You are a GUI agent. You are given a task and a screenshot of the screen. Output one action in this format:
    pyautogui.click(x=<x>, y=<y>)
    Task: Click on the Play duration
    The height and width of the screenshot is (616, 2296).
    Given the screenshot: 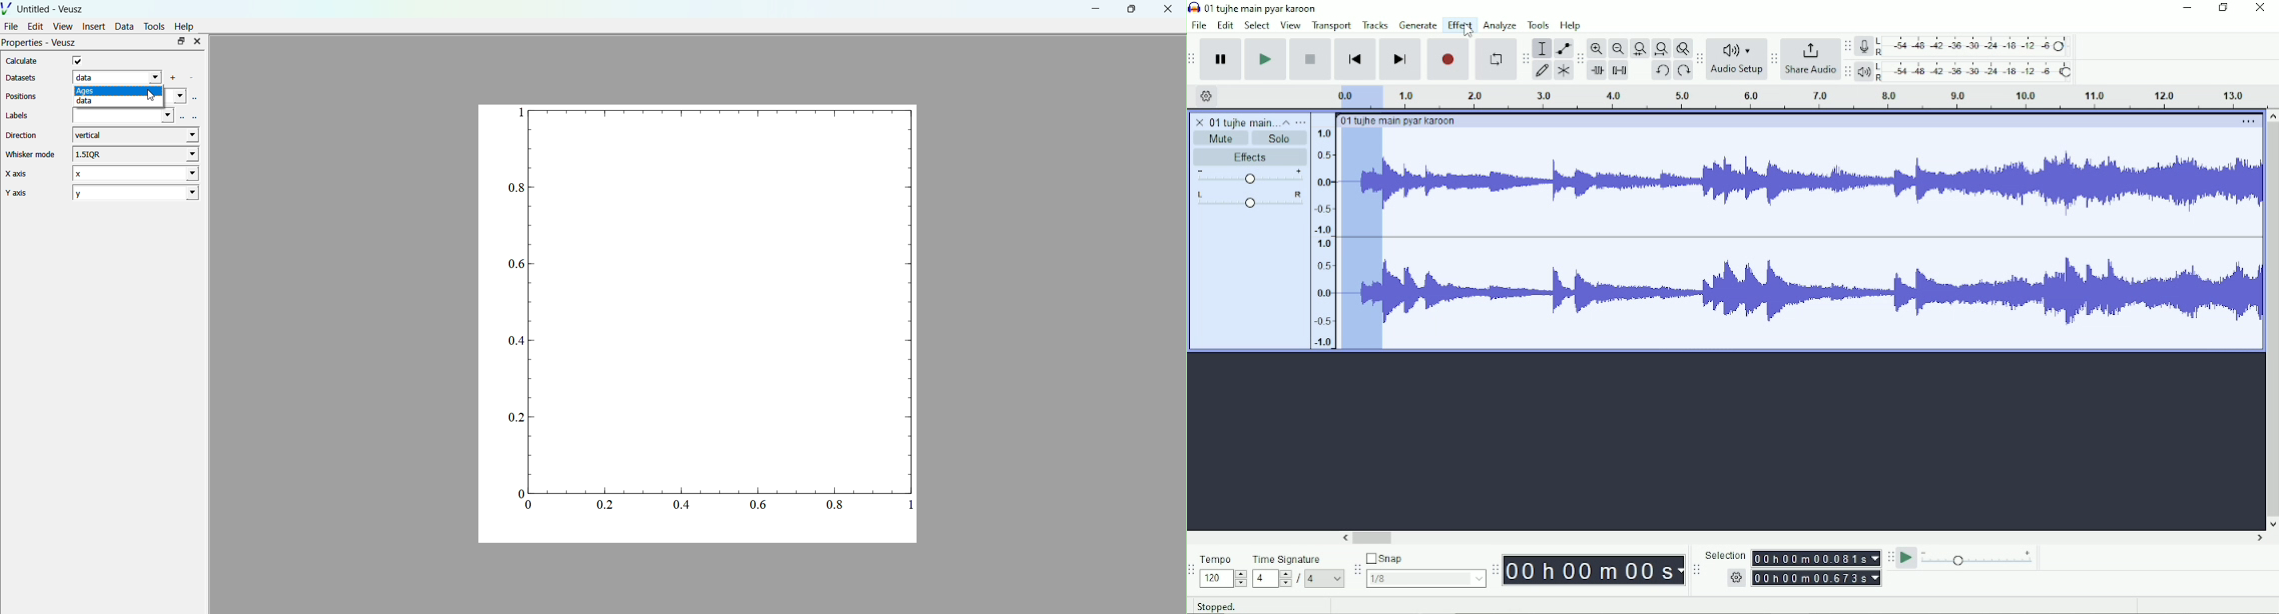 What is the action you would take?
    pyautogui.click(x=1822, y=97)
    